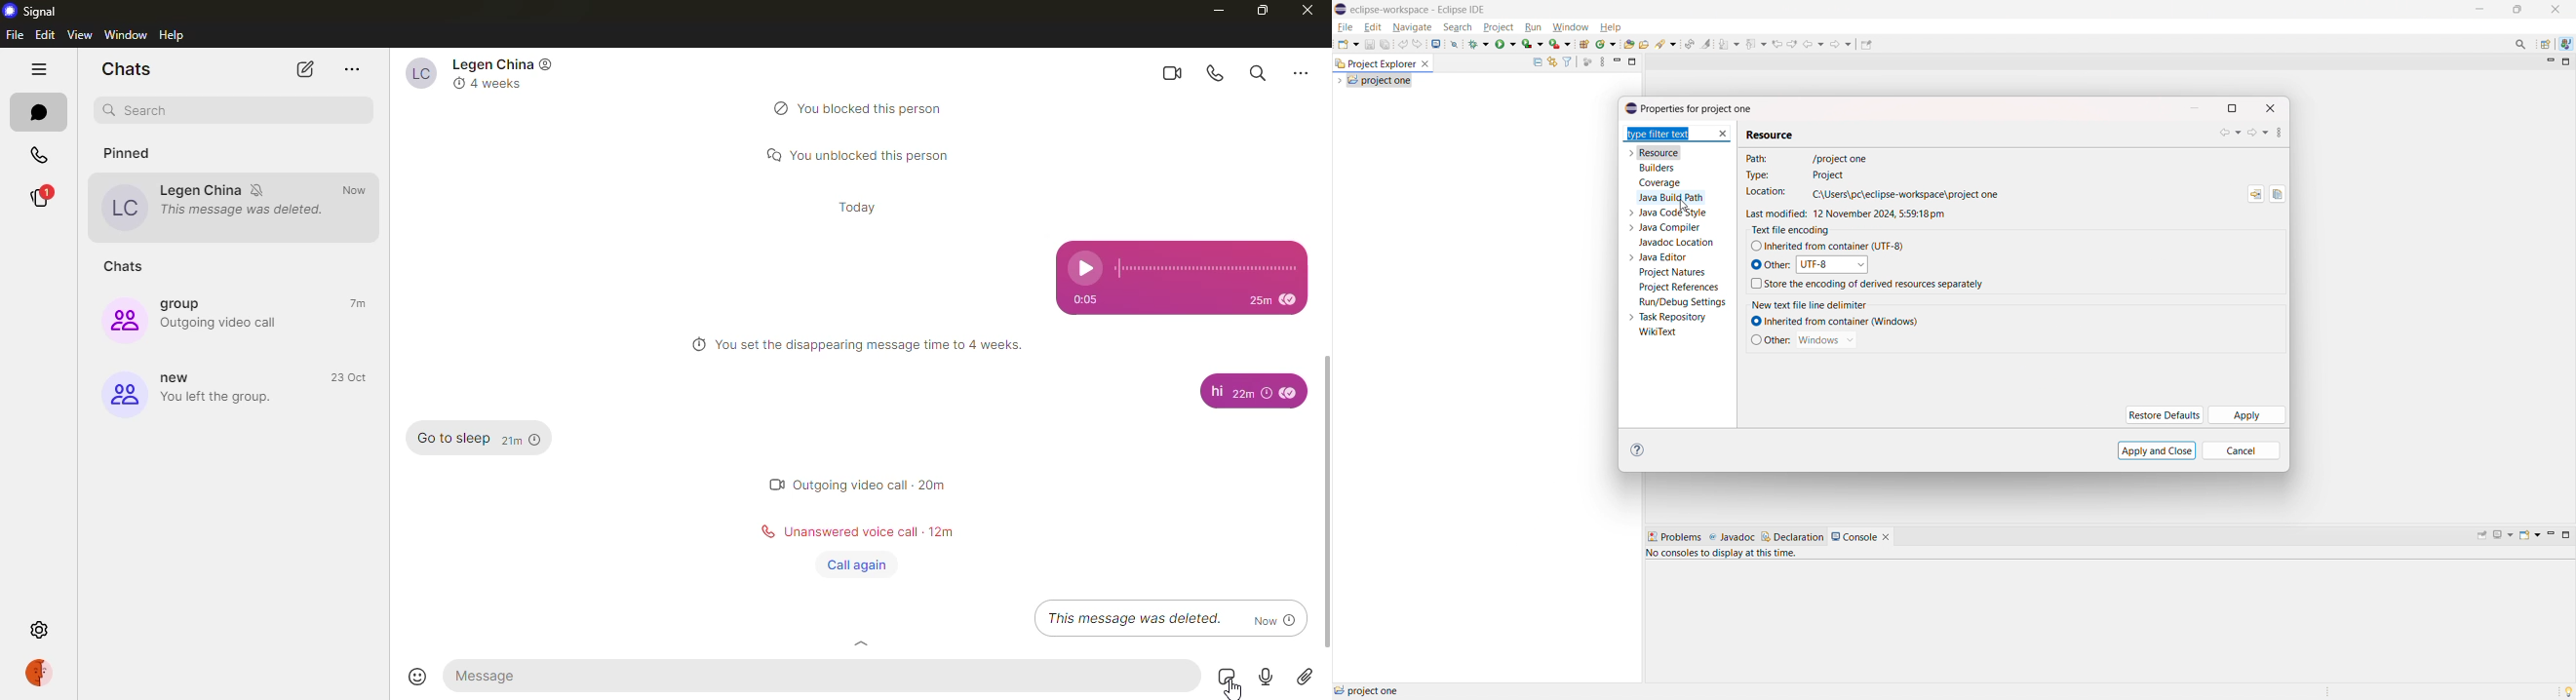 The image size is (2576, 700). What do you see at coordinates (1683, 302) in the screenshot?
I see `run/debug settings` at bounding box center [1683, 302].